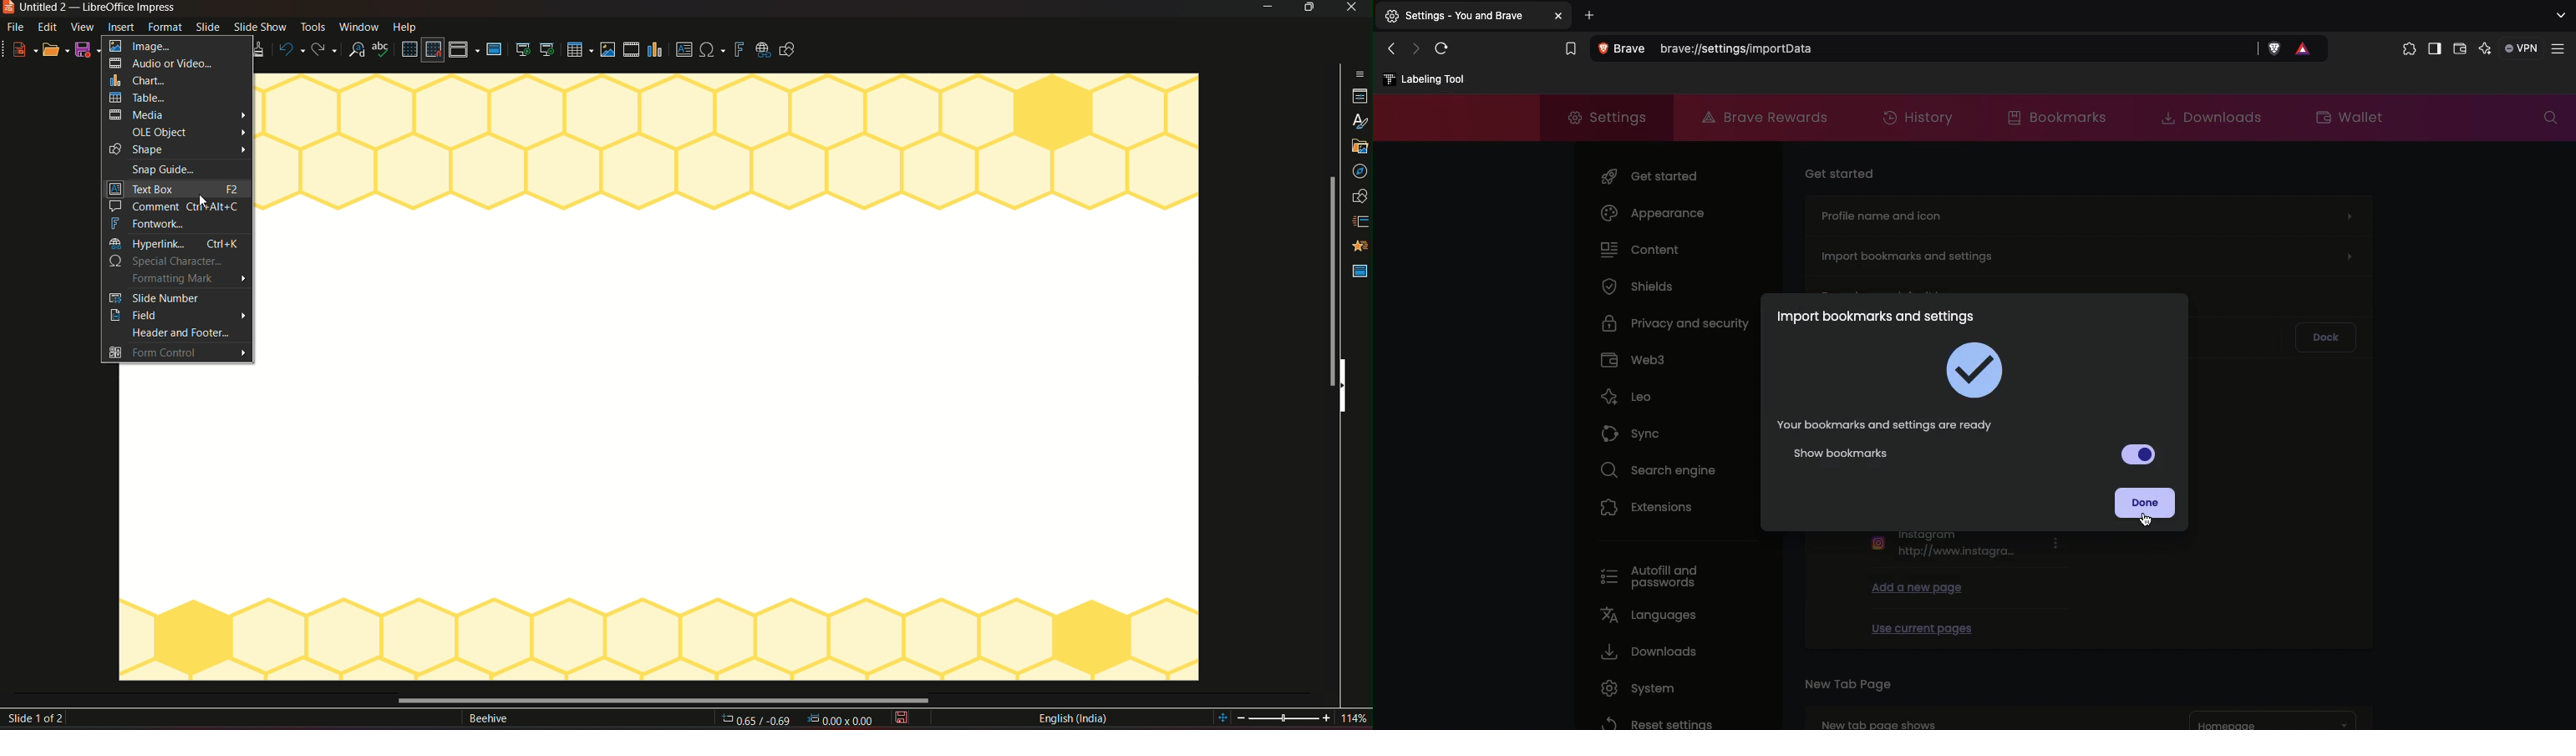 The width and height of the screenshot is (2576, 756). Describe the element at coordinates (1653, 213) in the screenshot. I see `Appearance` at that location.